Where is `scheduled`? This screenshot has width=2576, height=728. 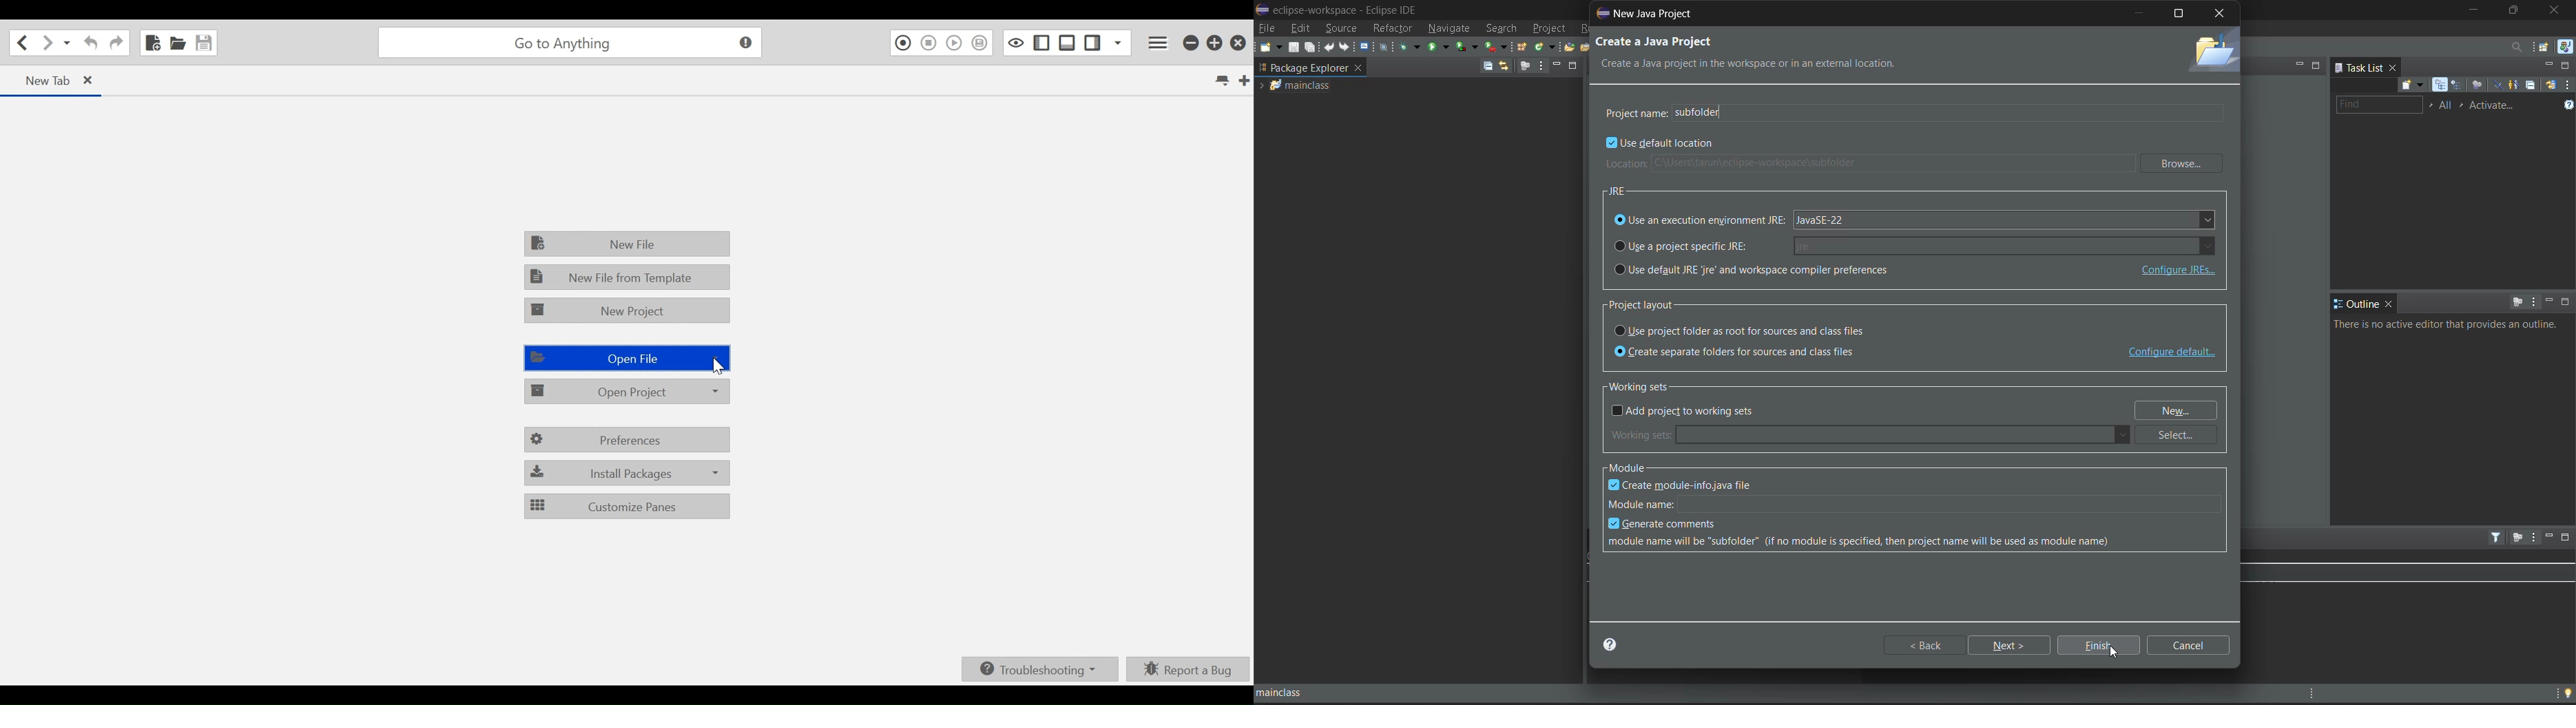 scheduled is located at coordinates (2457, 85).